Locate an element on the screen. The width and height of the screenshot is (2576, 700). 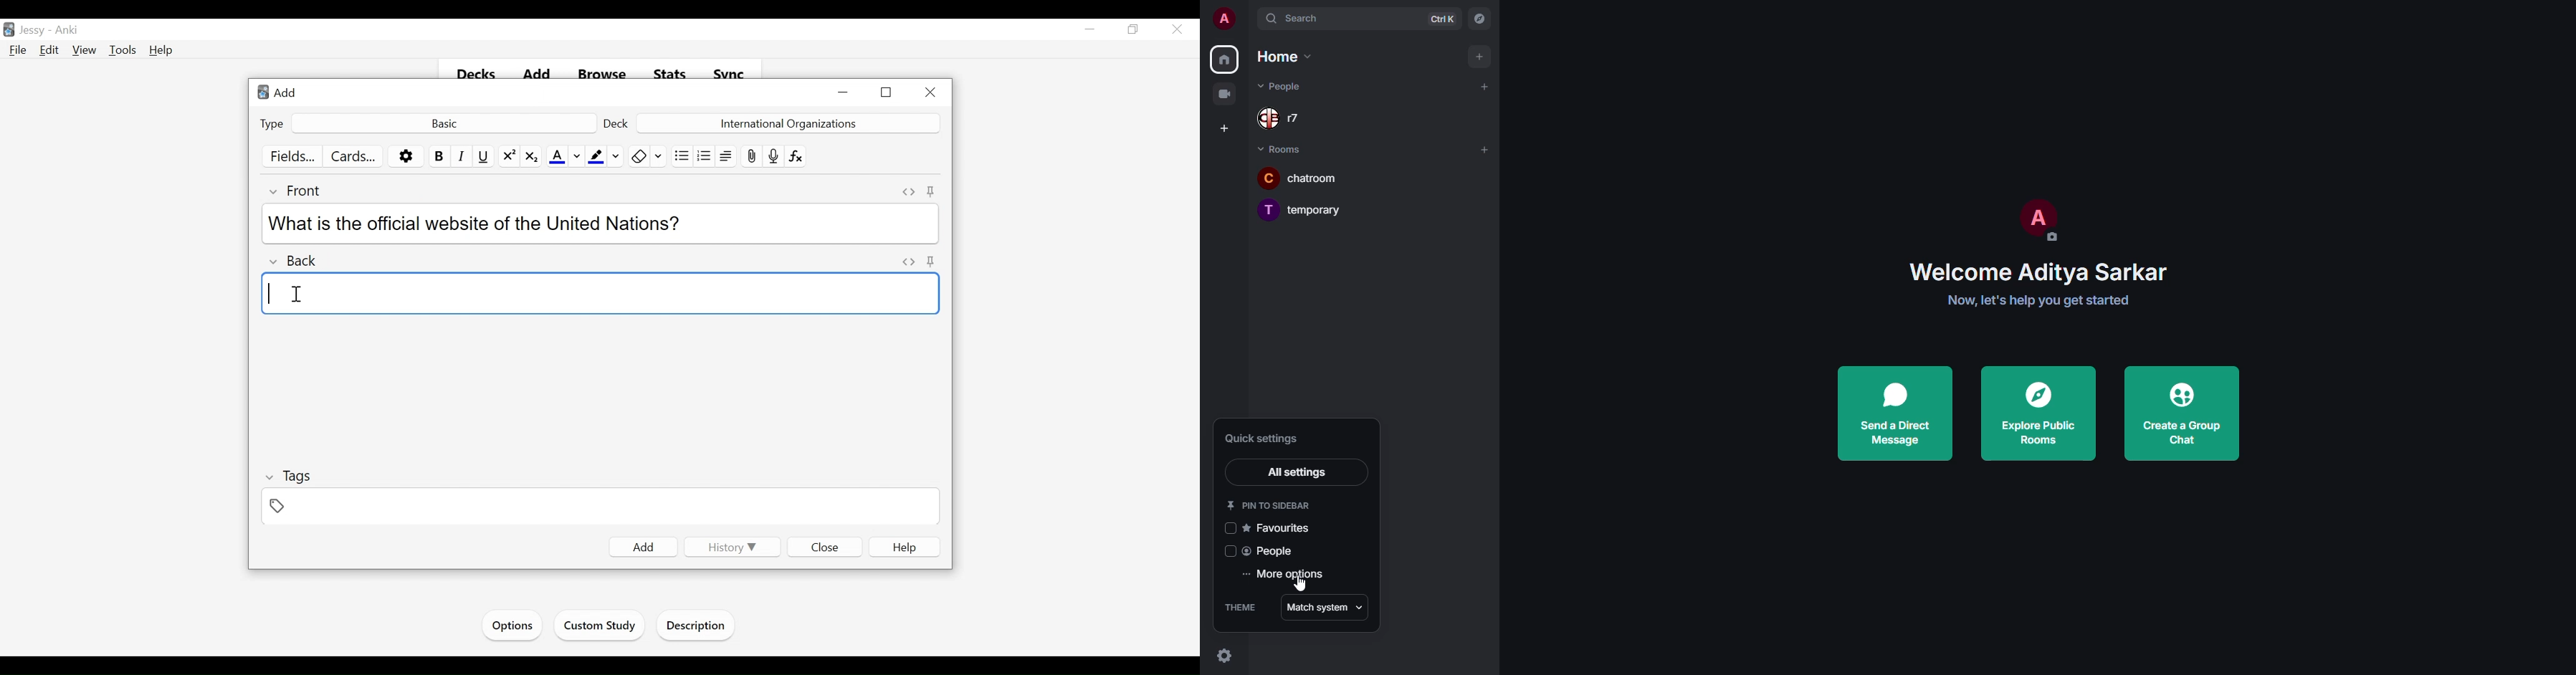
History is located at coordinates (730, 549).